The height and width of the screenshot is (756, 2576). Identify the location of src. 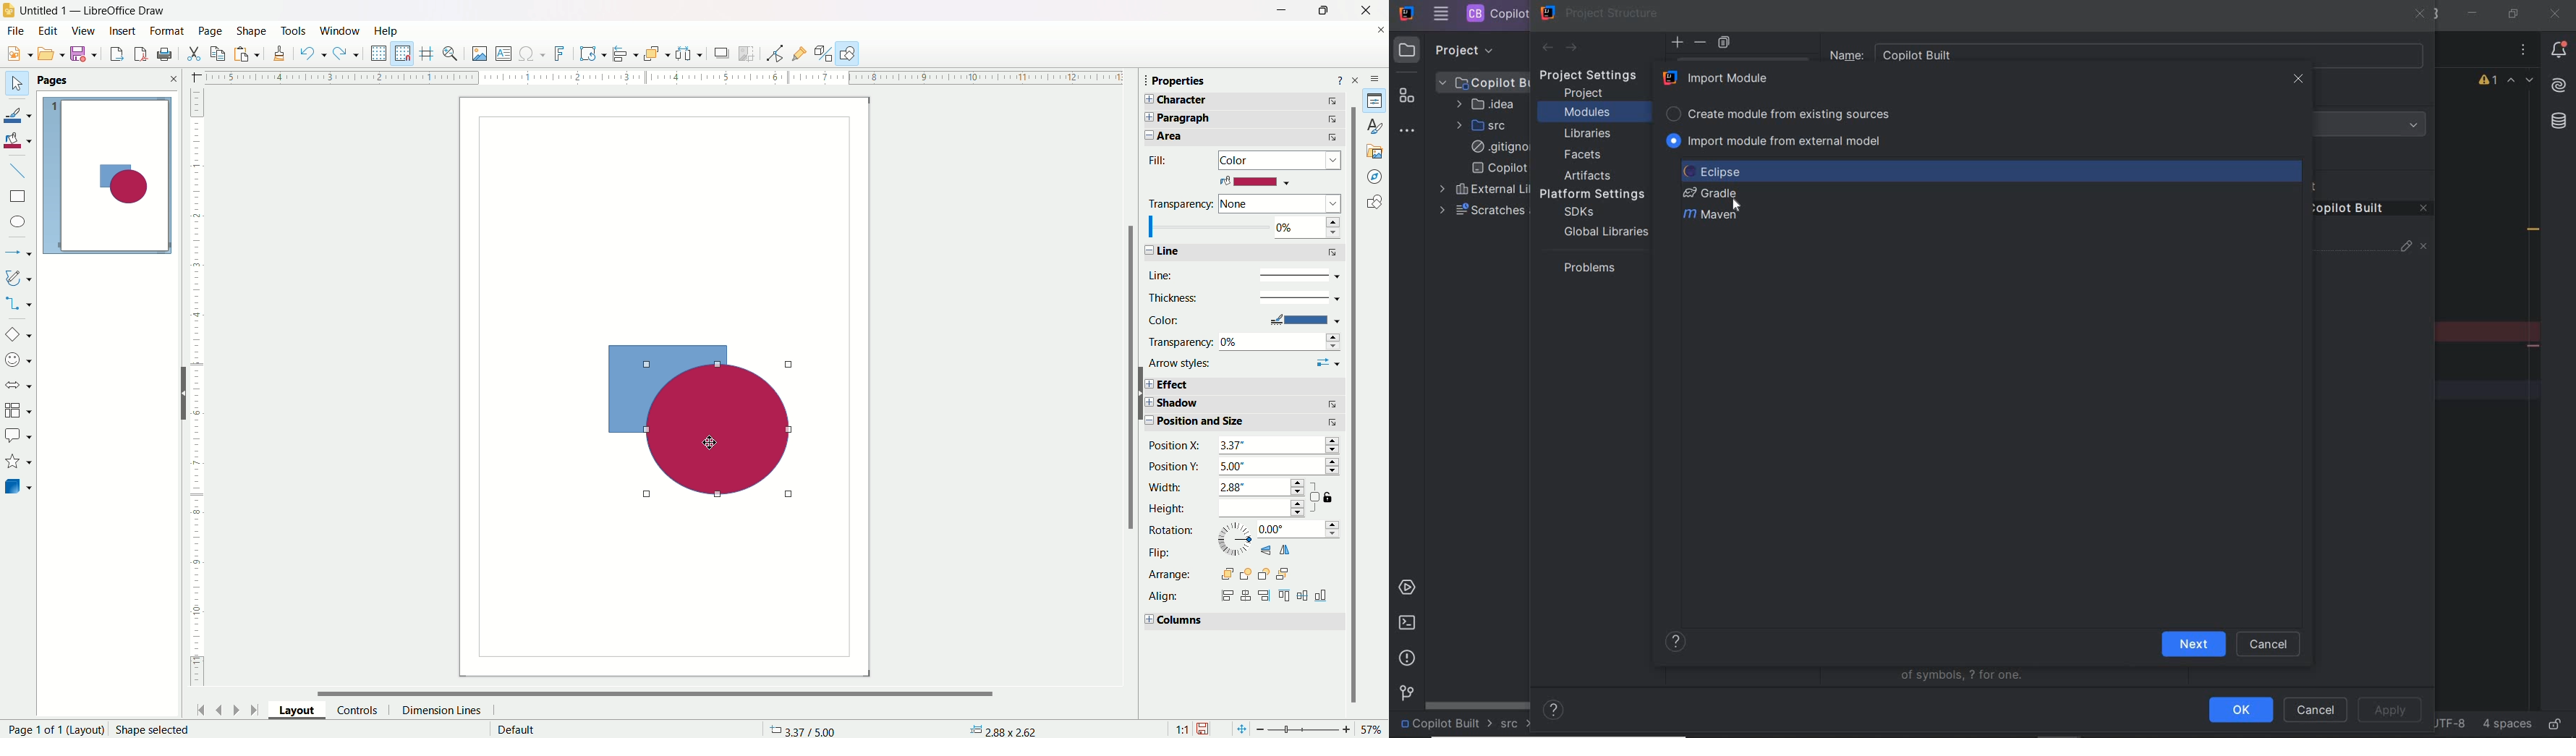
(1517, 725).